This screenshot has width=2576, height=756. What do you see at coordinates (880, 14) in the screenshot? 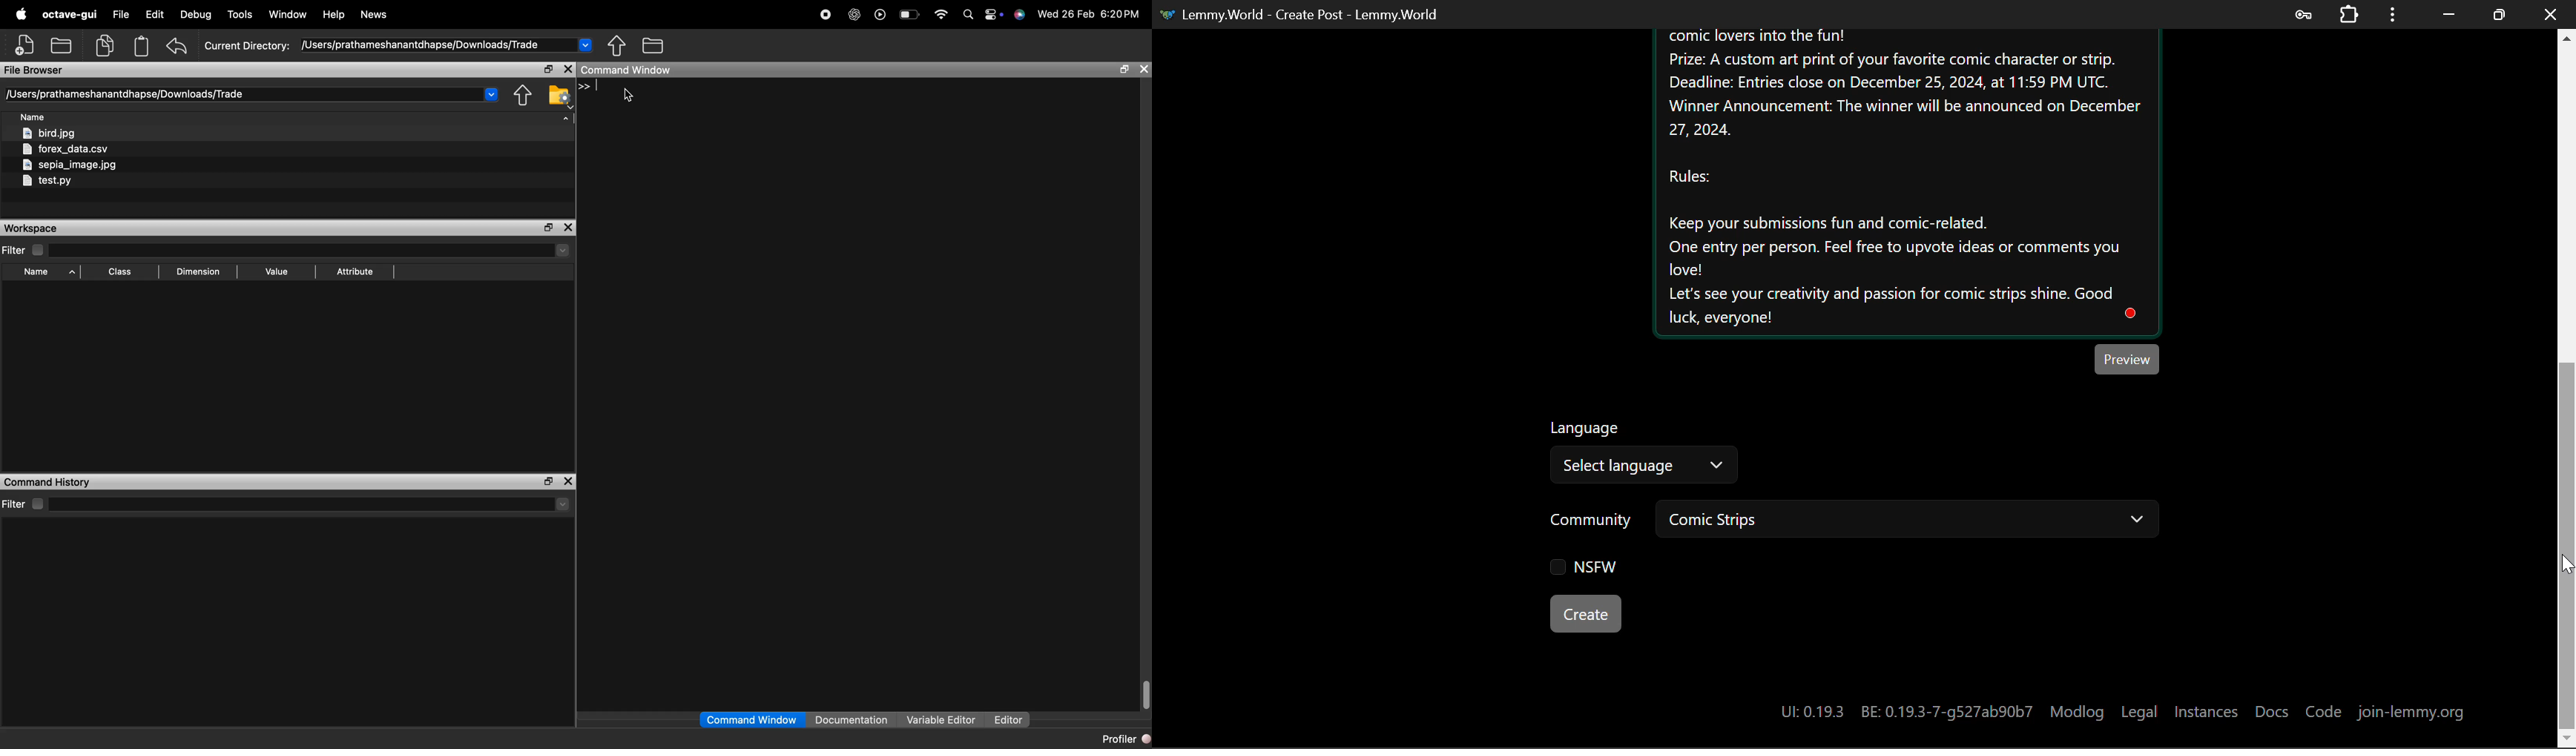
I see `run` at bounding box center [880, 14].